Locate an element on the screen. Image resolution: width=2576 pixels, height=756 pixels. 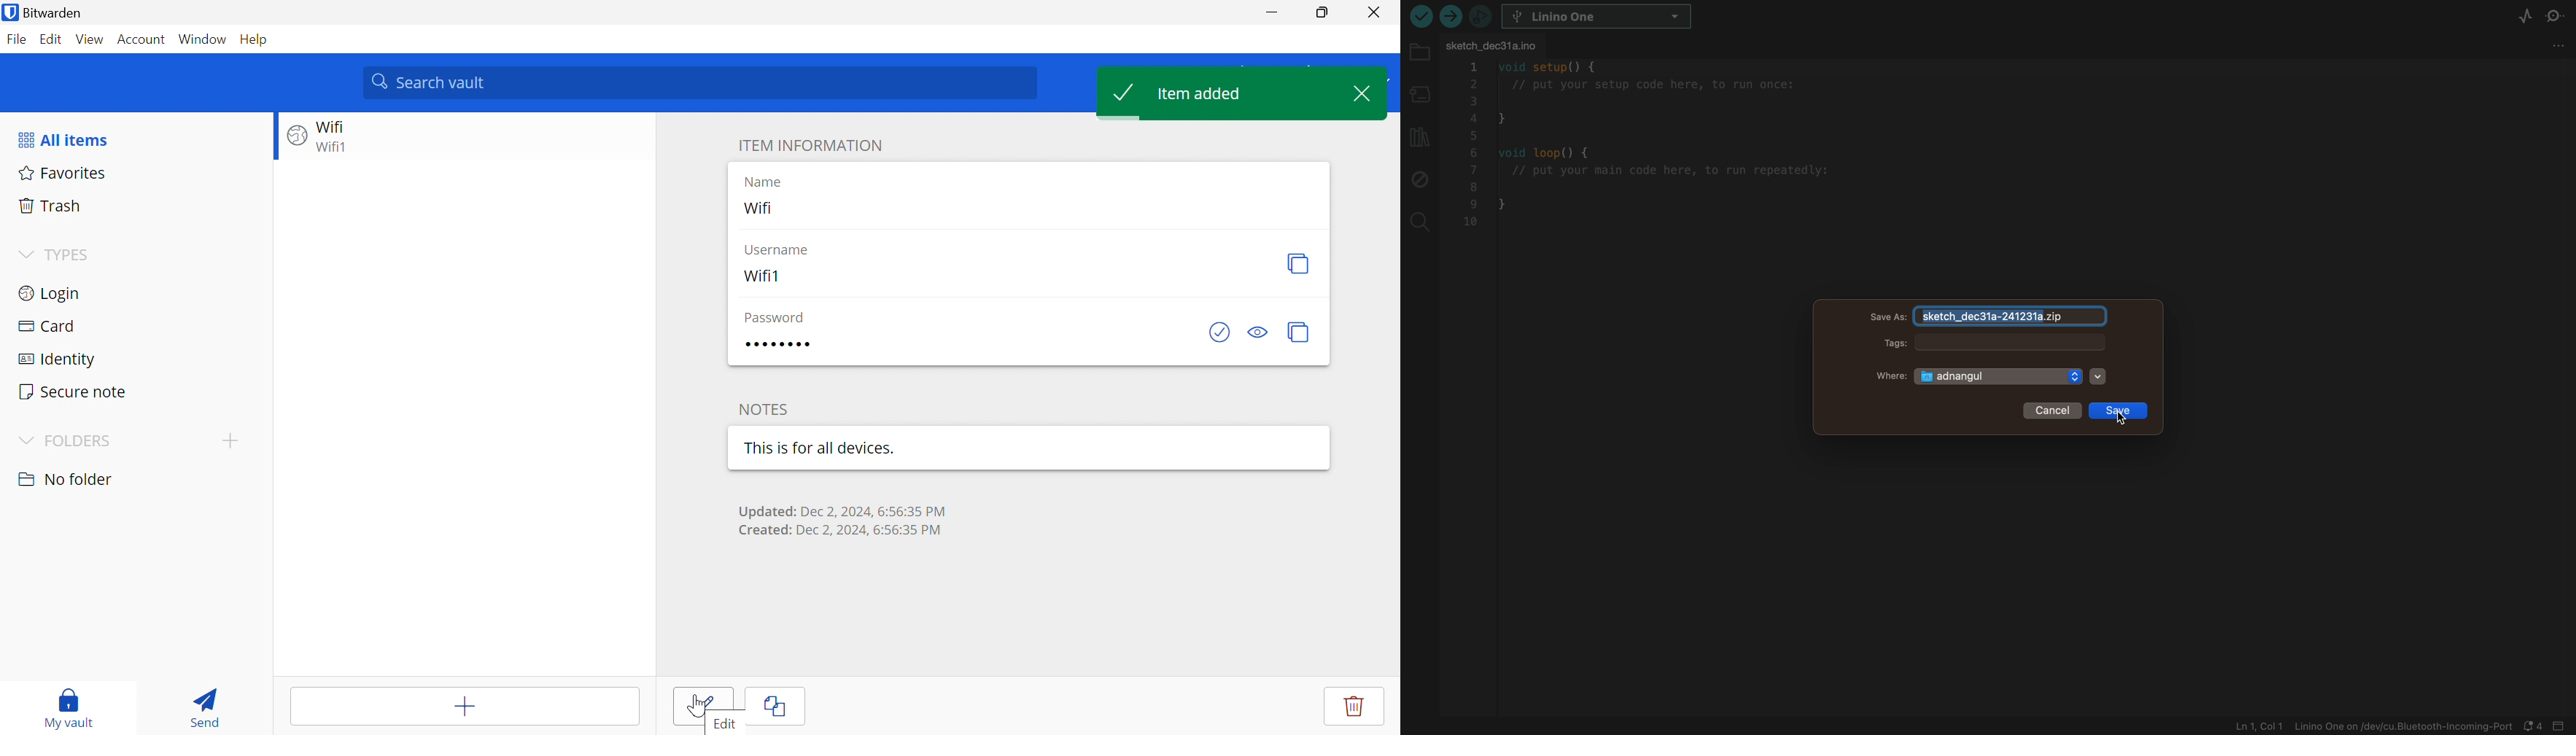
Drop Down is located at coordinates (25, 255).